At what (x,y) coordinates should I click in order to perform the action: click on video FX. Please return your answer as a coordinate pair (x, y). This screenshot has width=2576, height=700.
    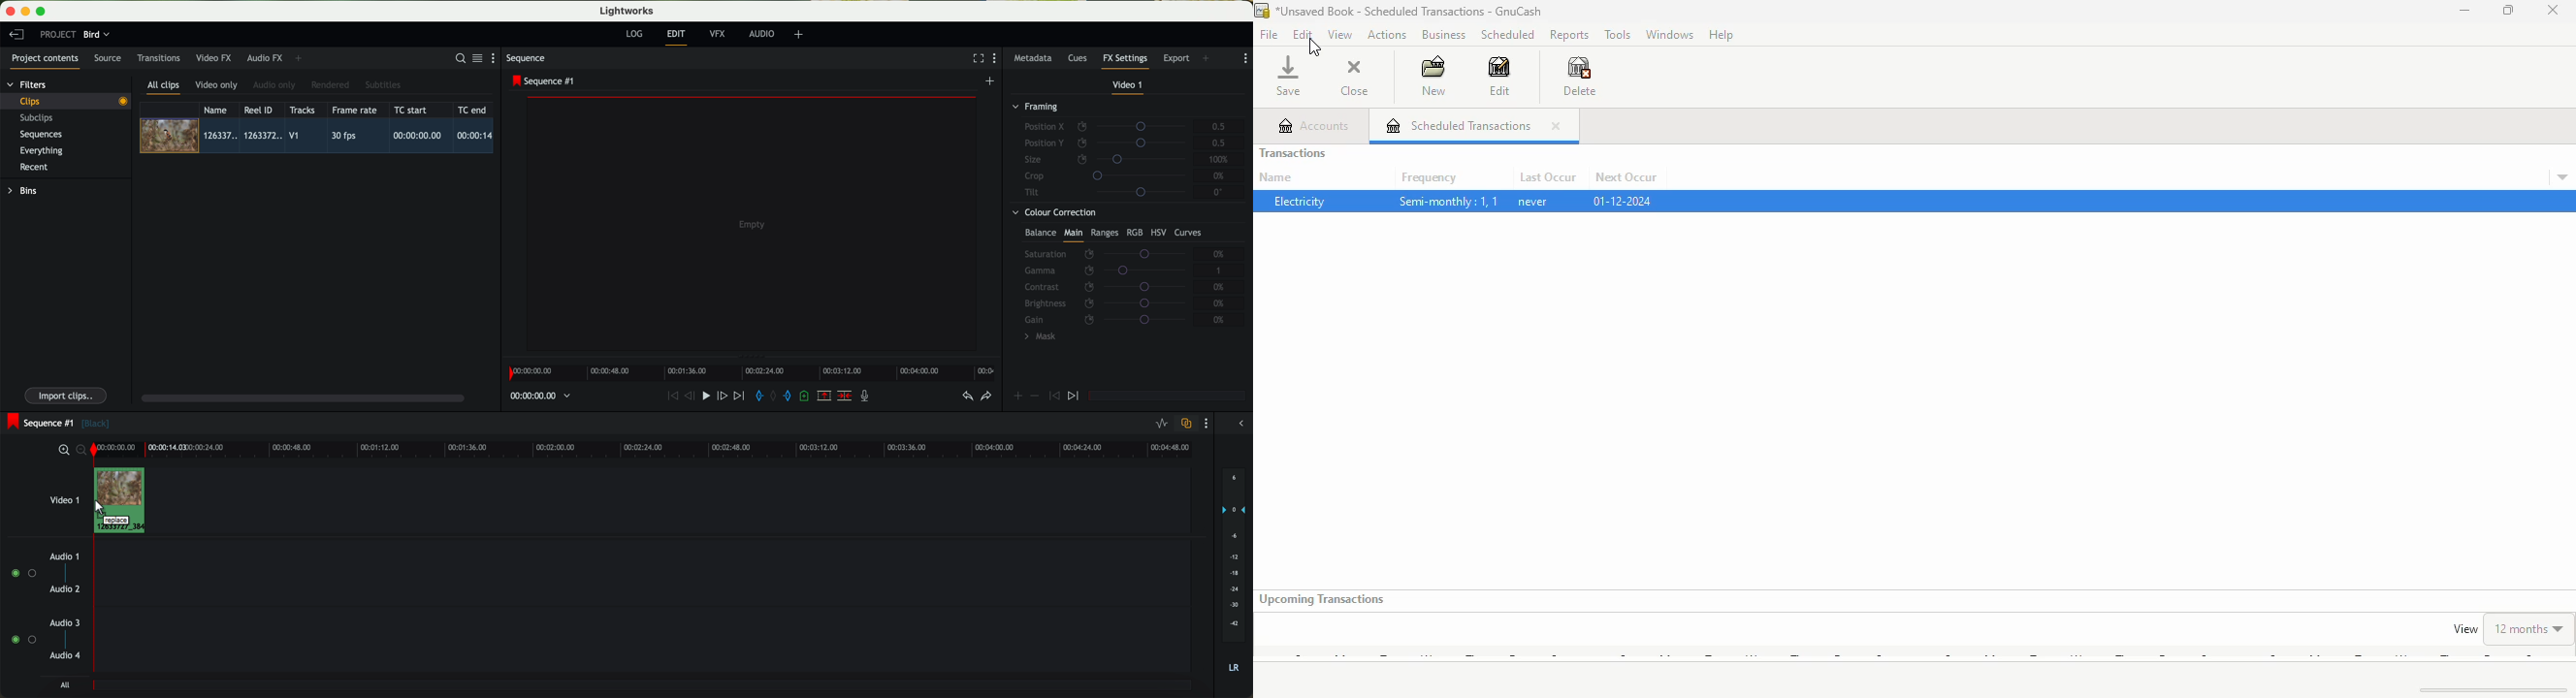
    Looking at the image, I should click on (216, 58).